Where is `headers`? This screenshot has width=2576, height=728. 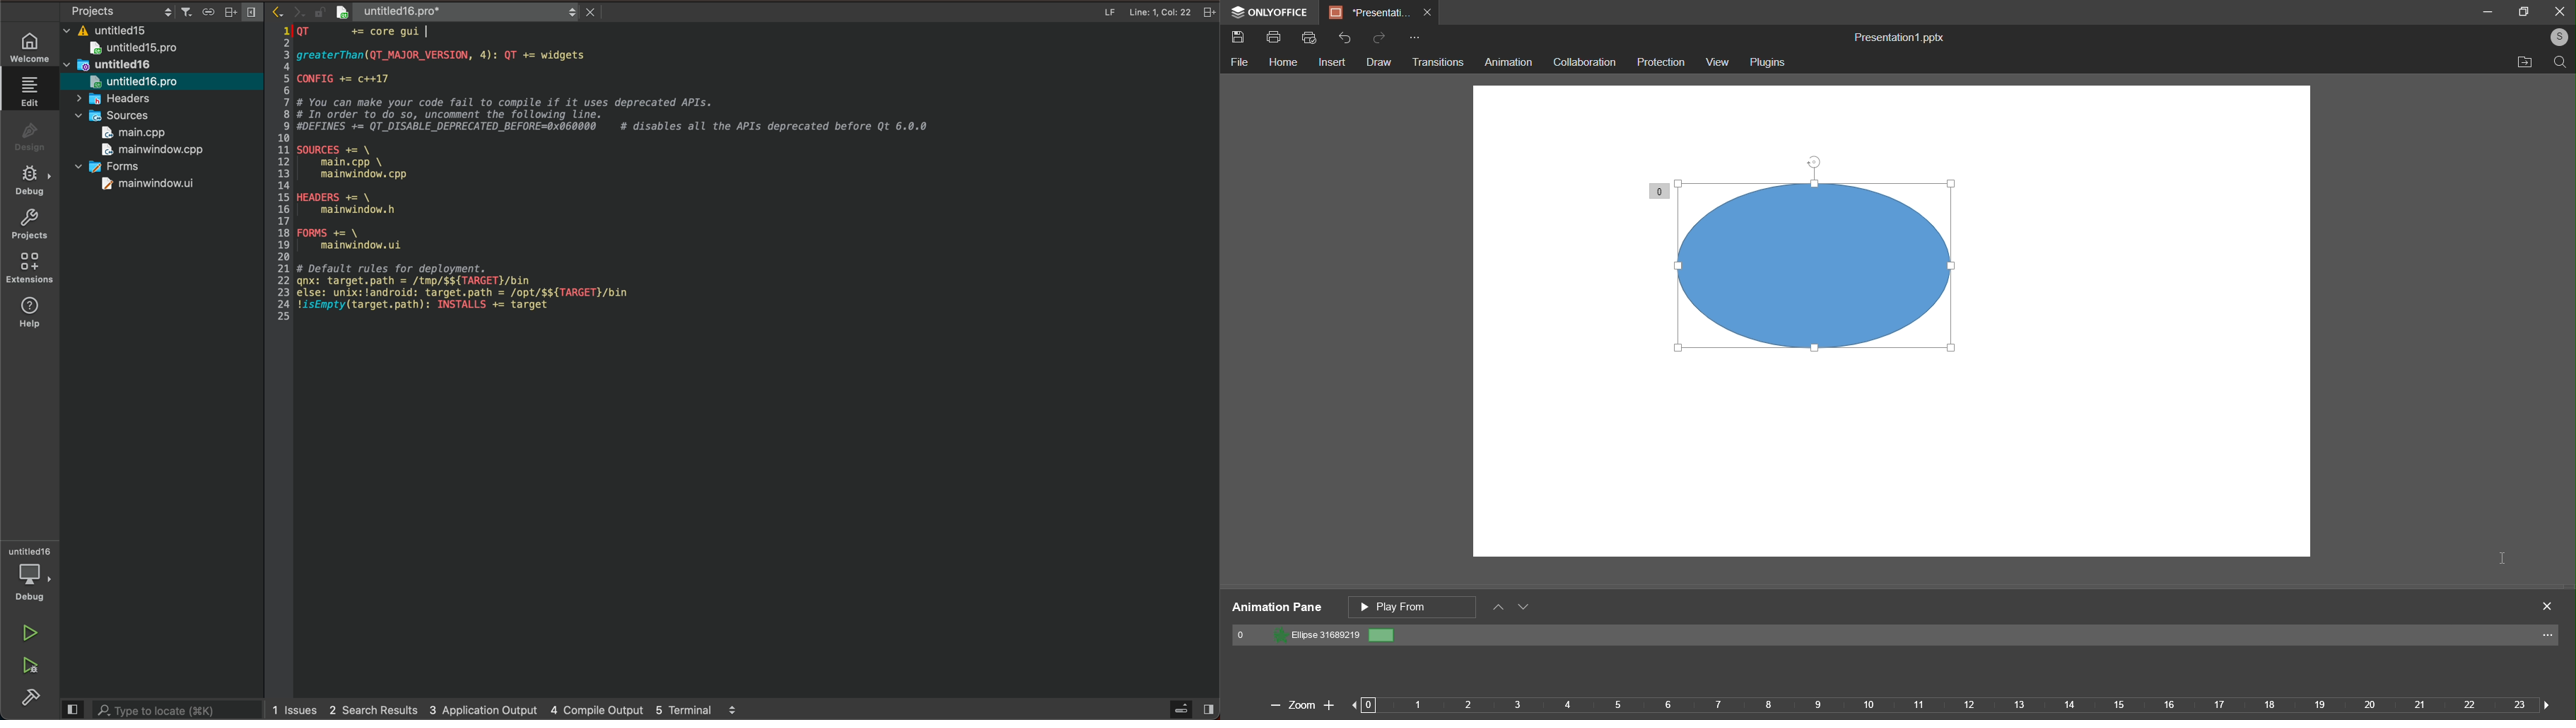 headers is located at coordinates (123, 99).